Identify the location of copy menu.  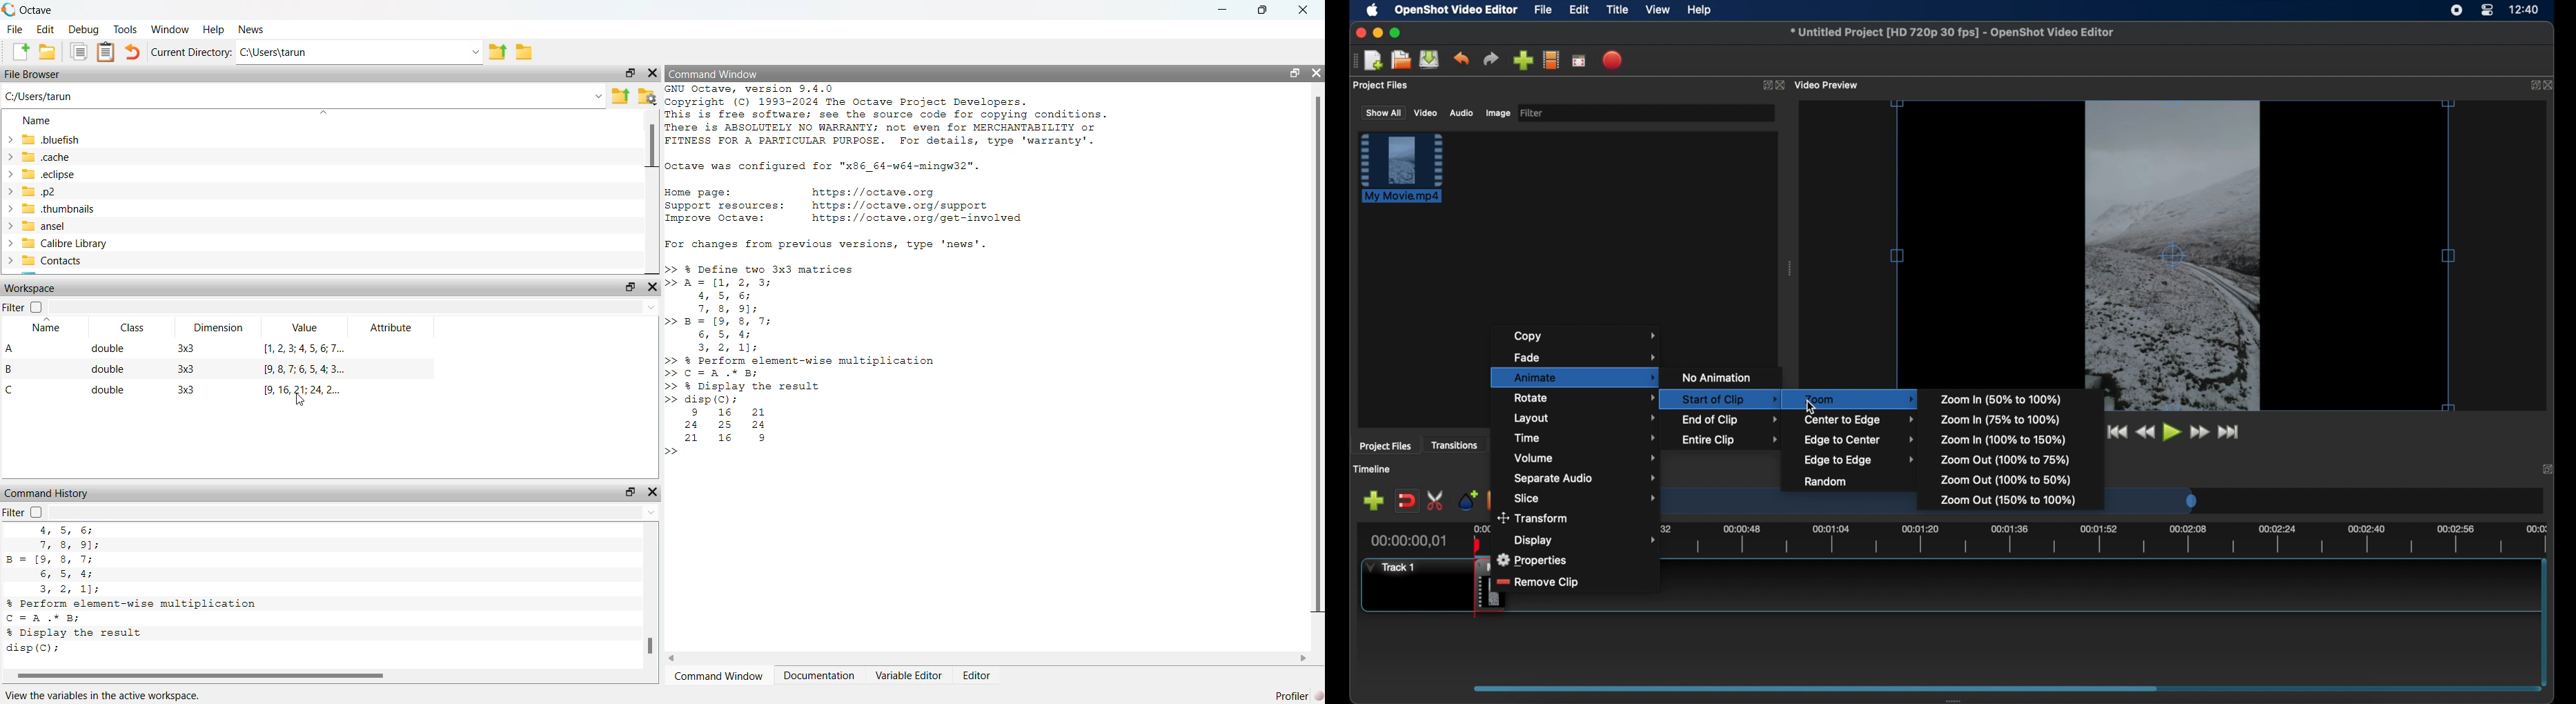
(1589, 336).